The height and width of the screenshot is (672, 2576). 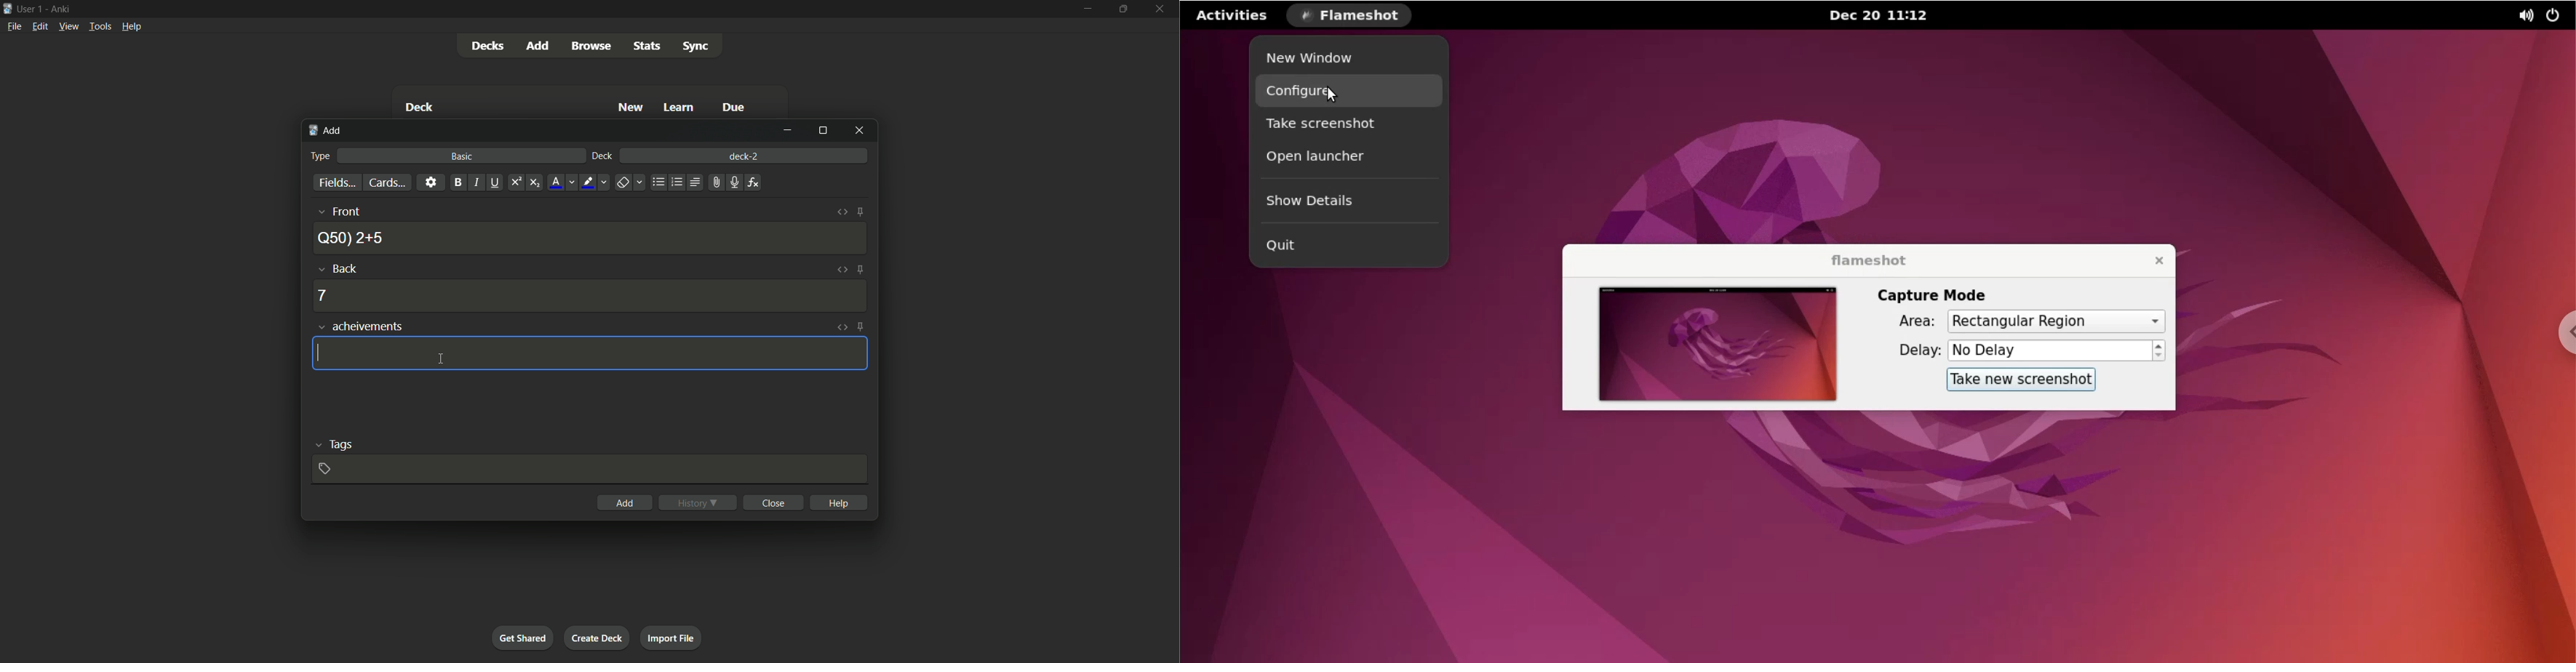 What do you see at coordinates (841, 212) in the screenshot?
I see `toggle html editor` at bounding box center [841, 212].